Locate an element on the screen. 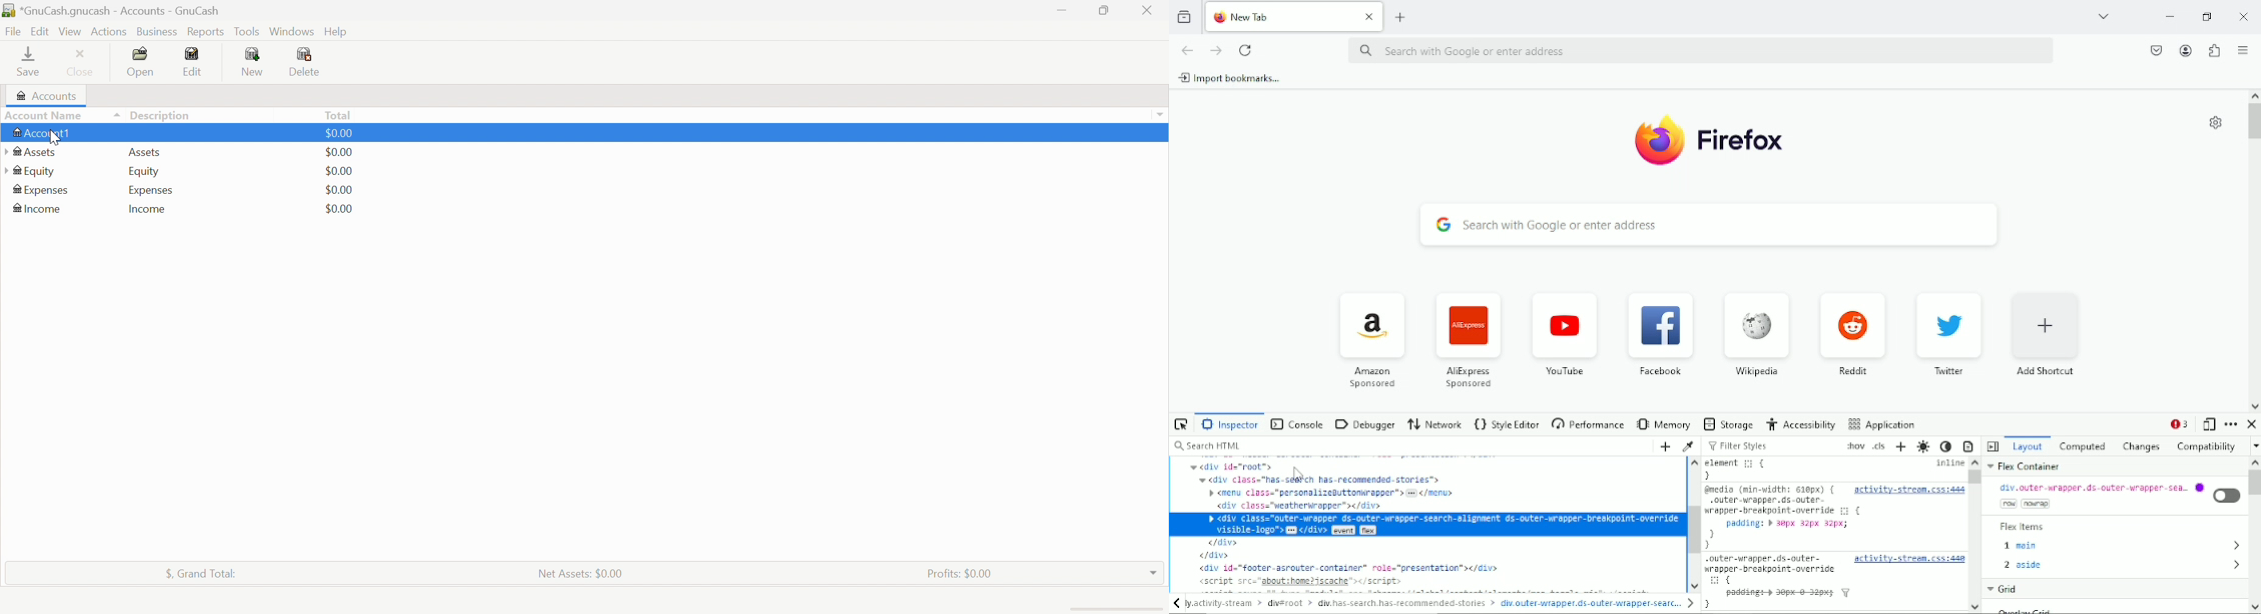 The height and width of the screenshot is (616, 2268). Assets is located at coordinates (142, 153).